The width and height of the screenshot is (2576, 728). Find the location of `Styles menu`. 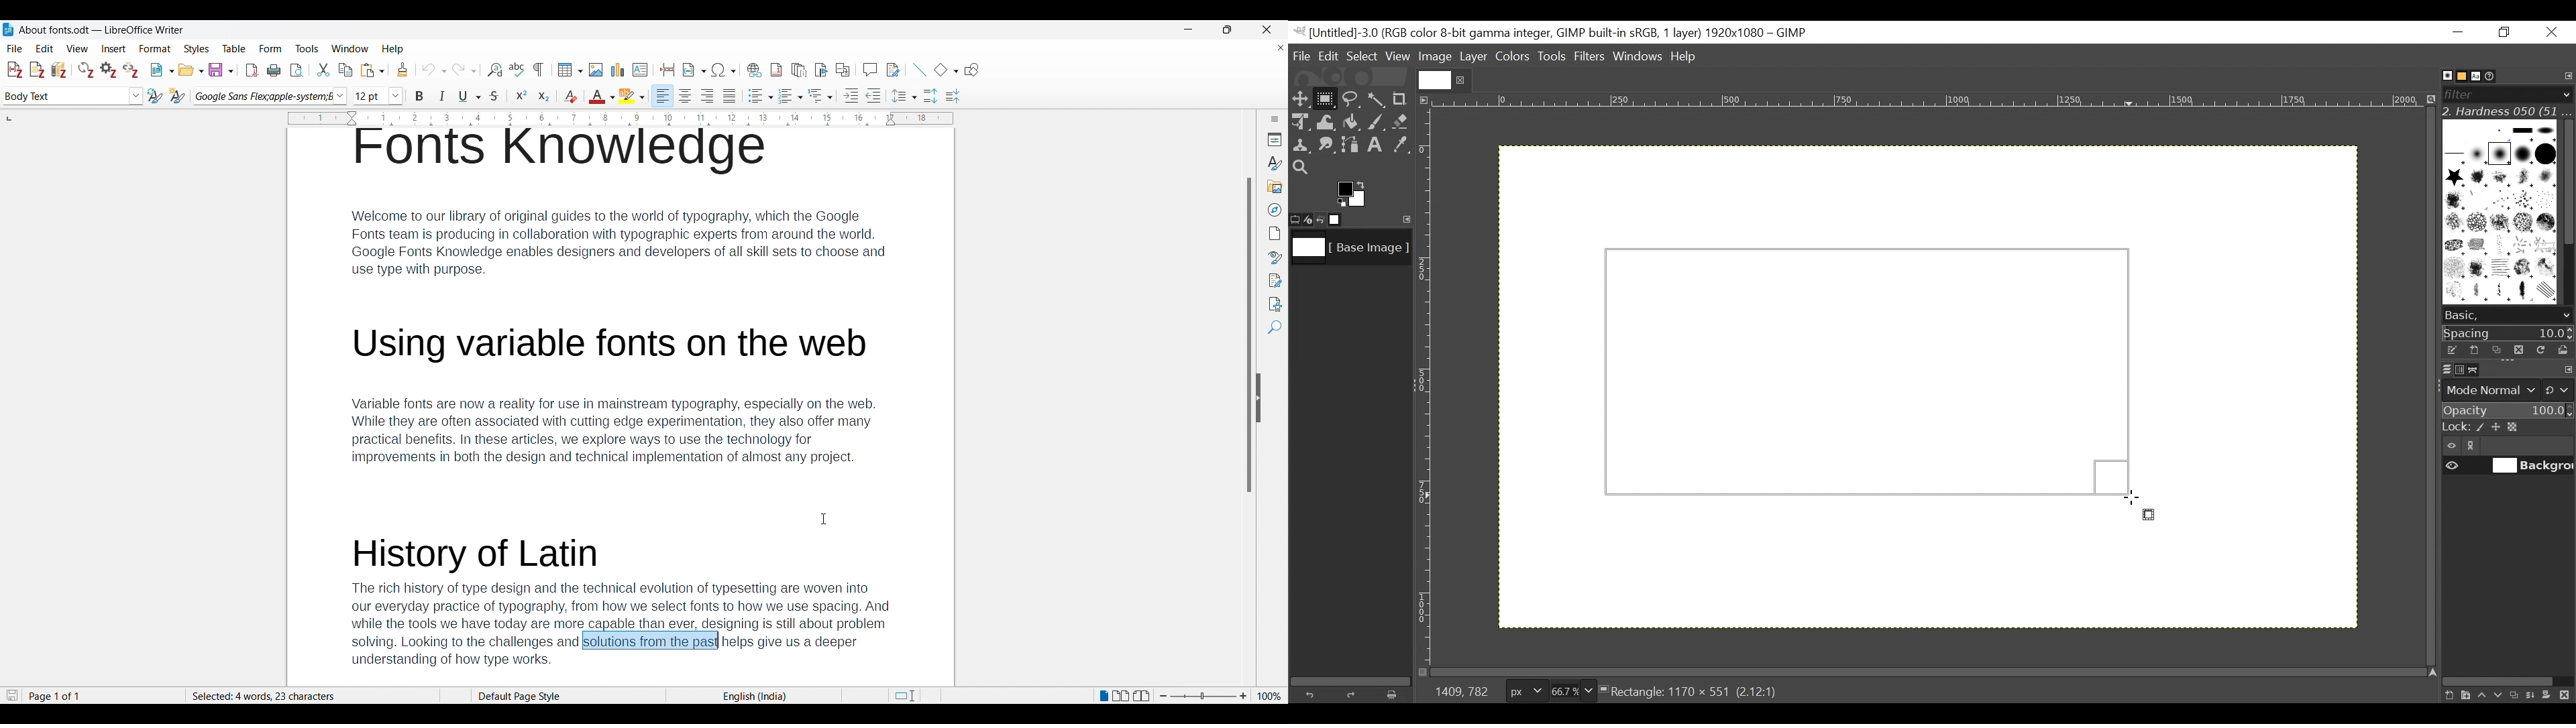

Styles menu is located at coordinates (197, 49).